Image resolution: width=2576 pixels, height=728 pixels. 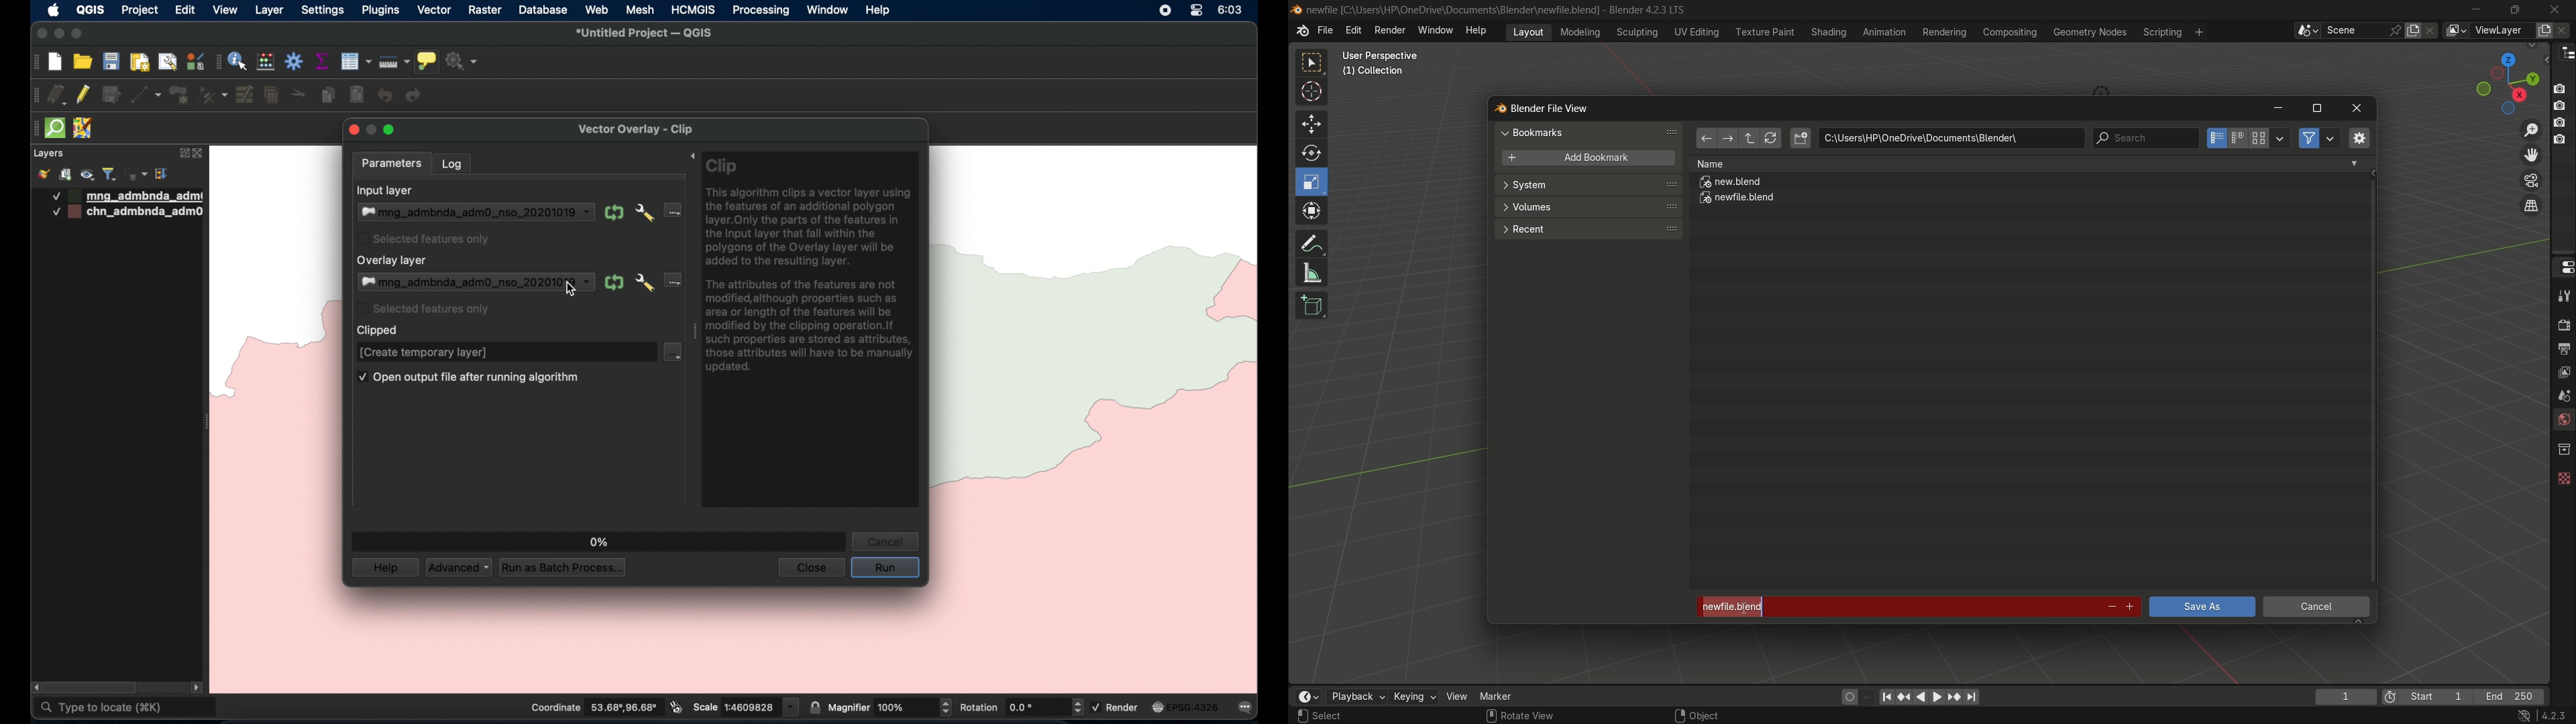 I want to click on undo, so click(x=386, y=96).